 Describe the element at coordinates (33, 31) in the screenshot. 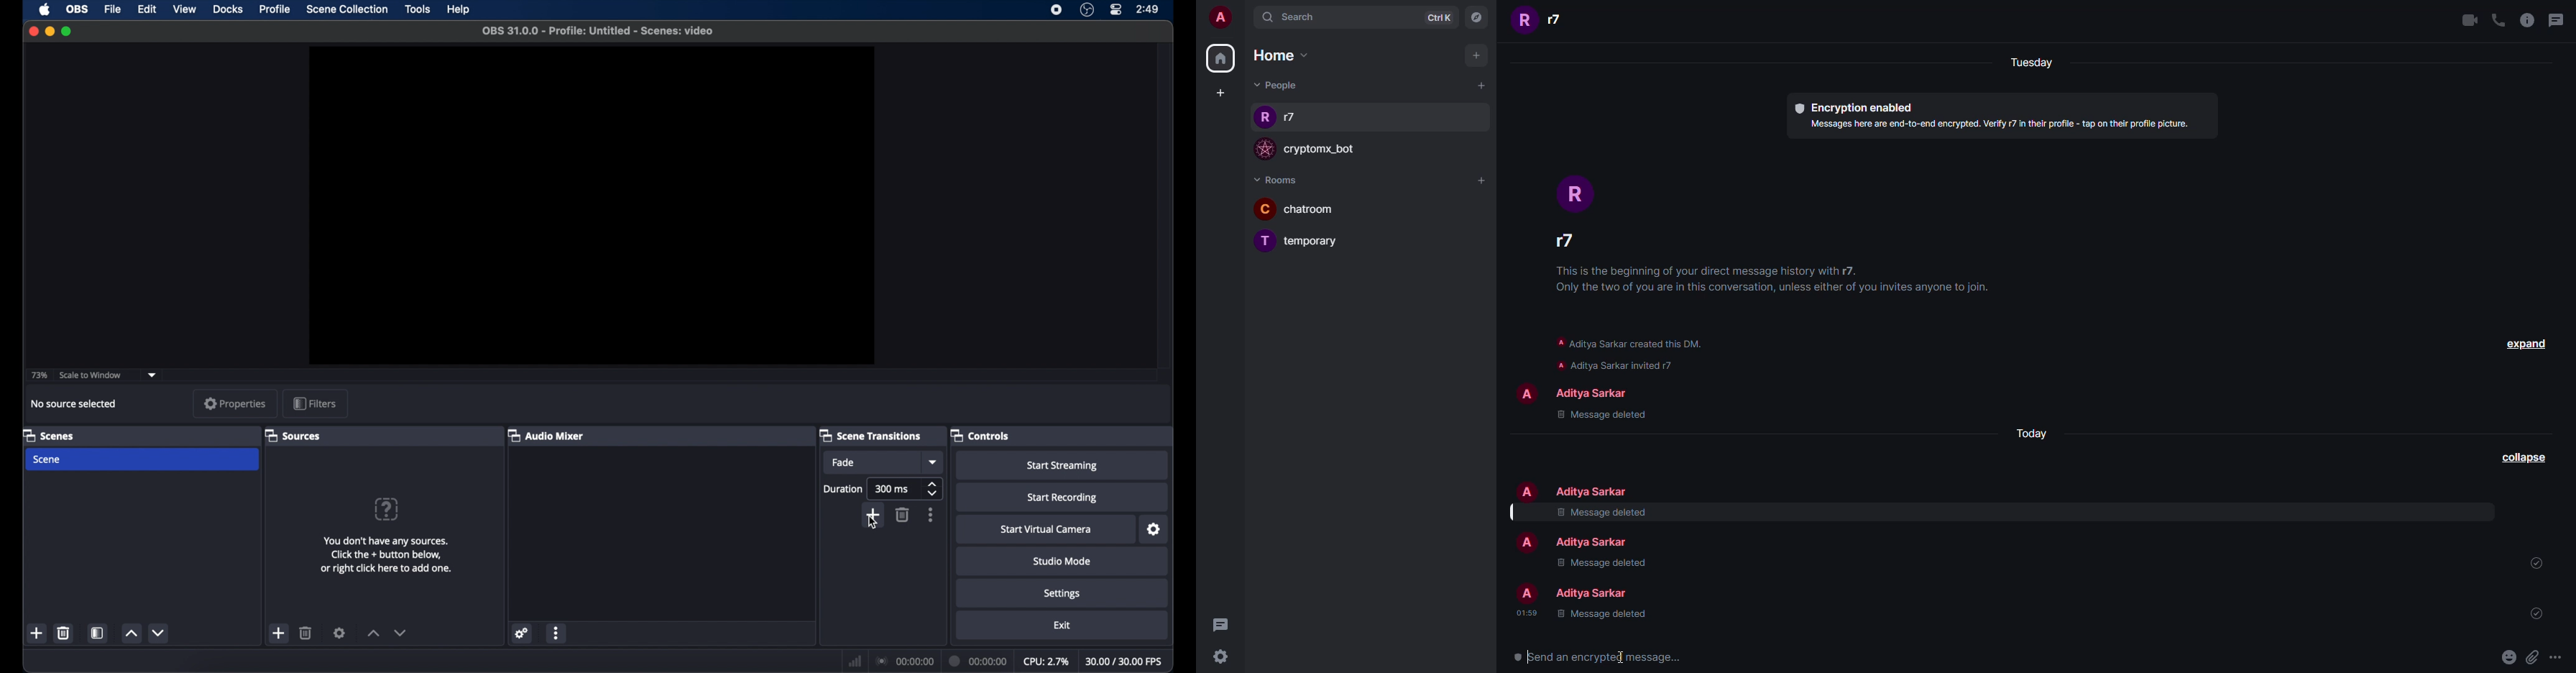

I see `close` at that location.